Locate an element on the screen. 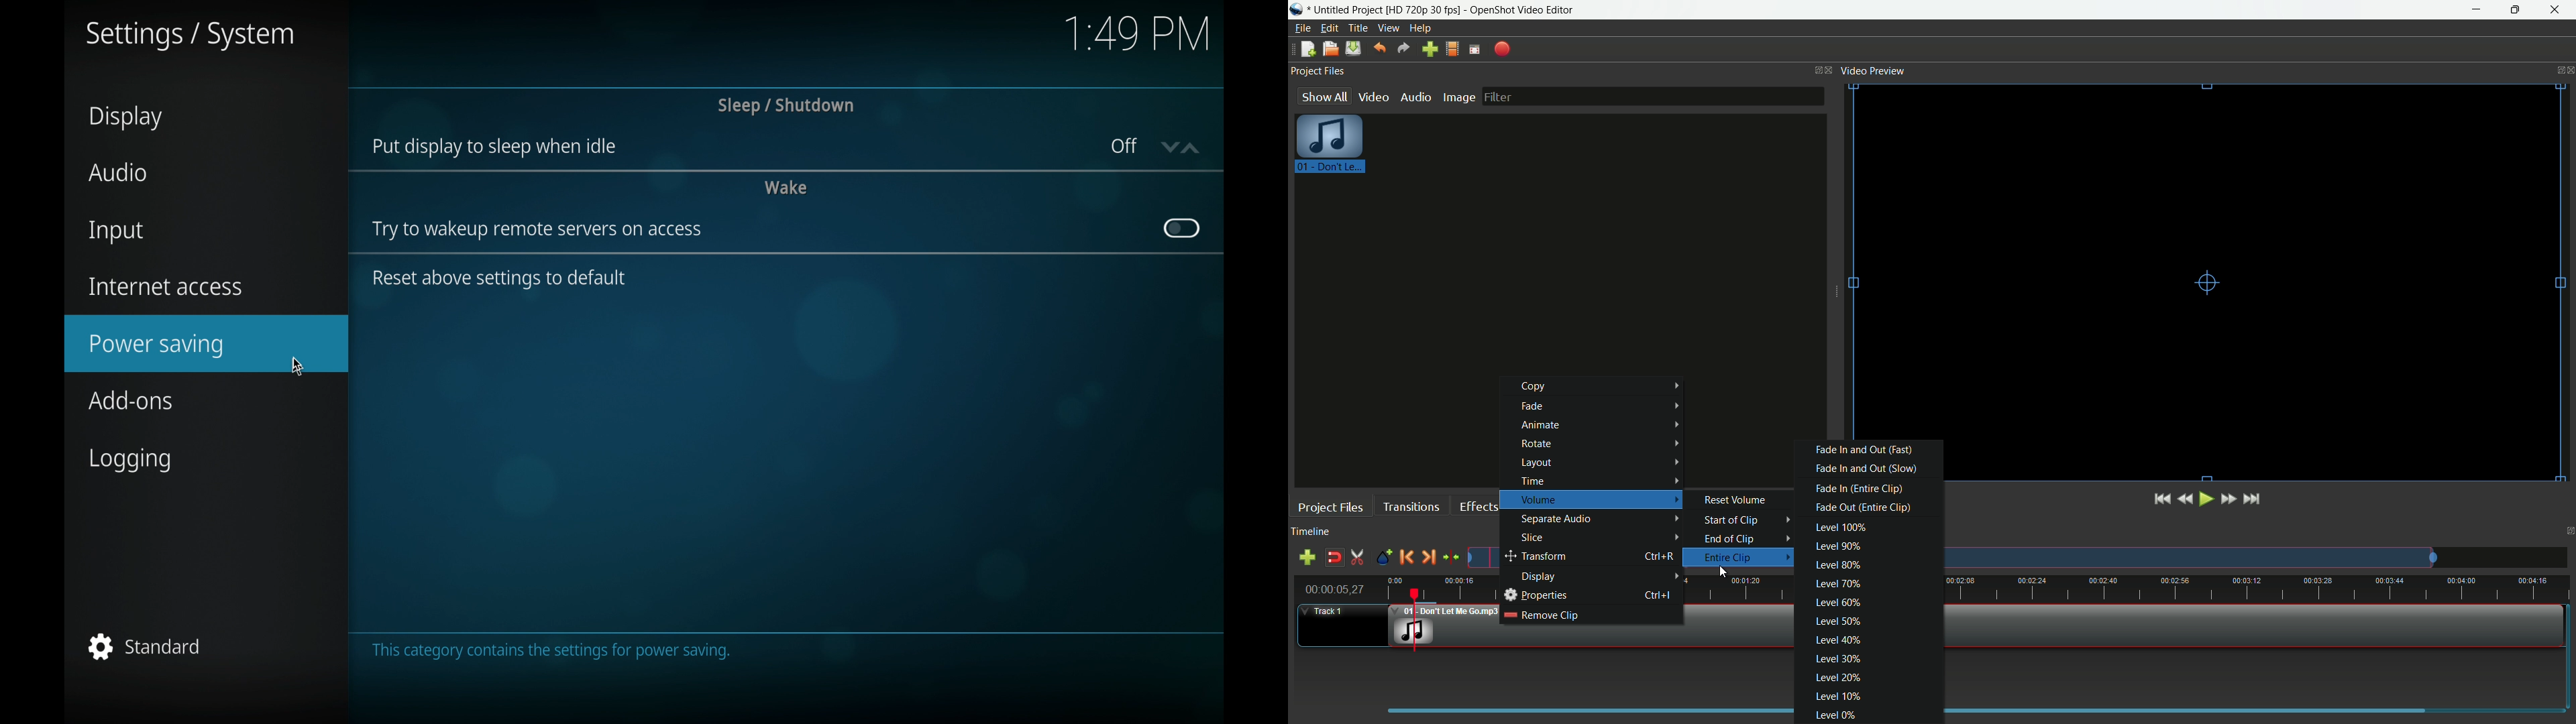 Image resolution: width=2576 pixels, height=728 pixels. rotate is located at coordinates (1601, 443).